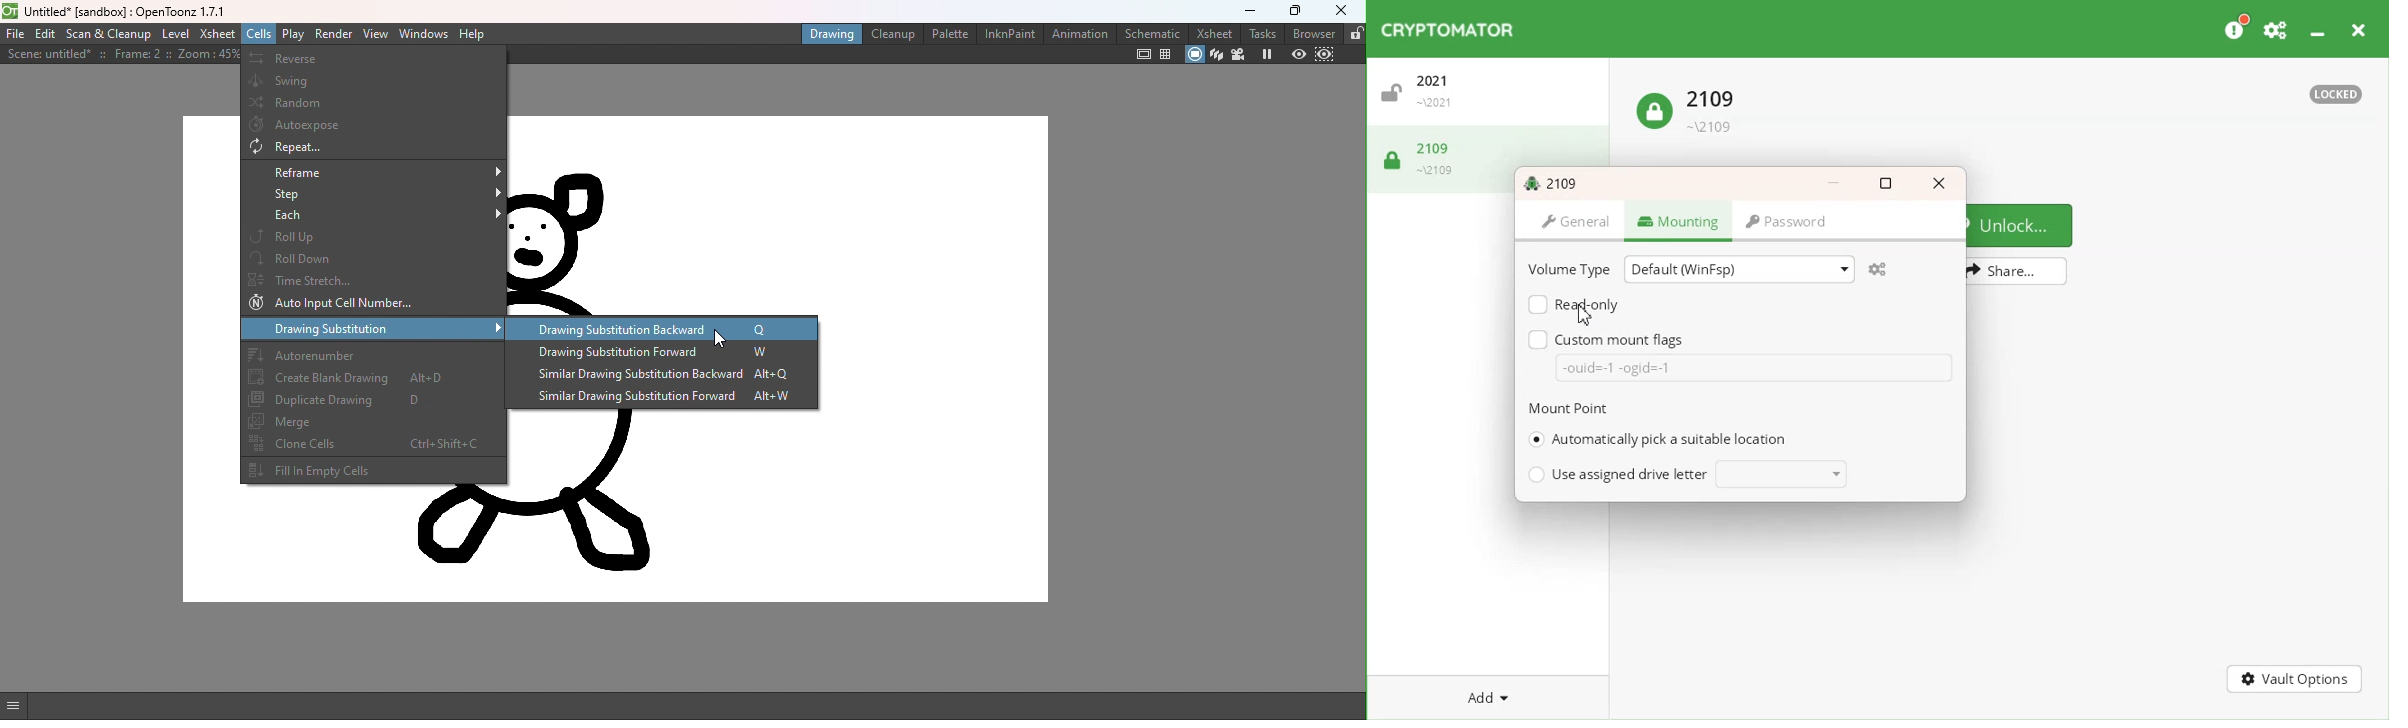  Describe the element at coordinates (2336, 95) in the screenshot. I see `Text` at that location.